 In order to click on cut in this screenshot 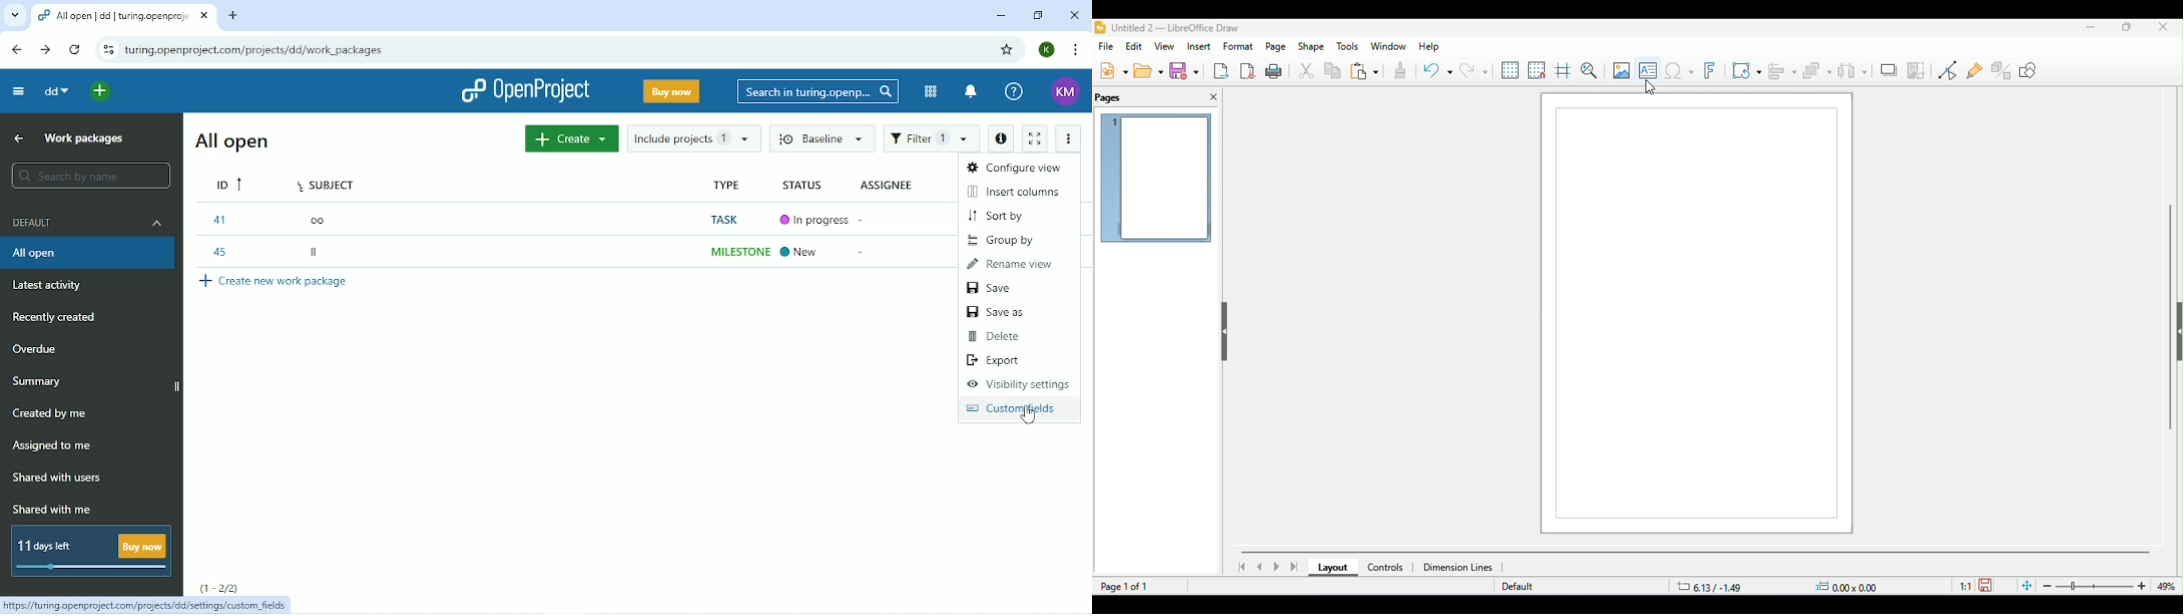, I will do `click(1307, 72)`.